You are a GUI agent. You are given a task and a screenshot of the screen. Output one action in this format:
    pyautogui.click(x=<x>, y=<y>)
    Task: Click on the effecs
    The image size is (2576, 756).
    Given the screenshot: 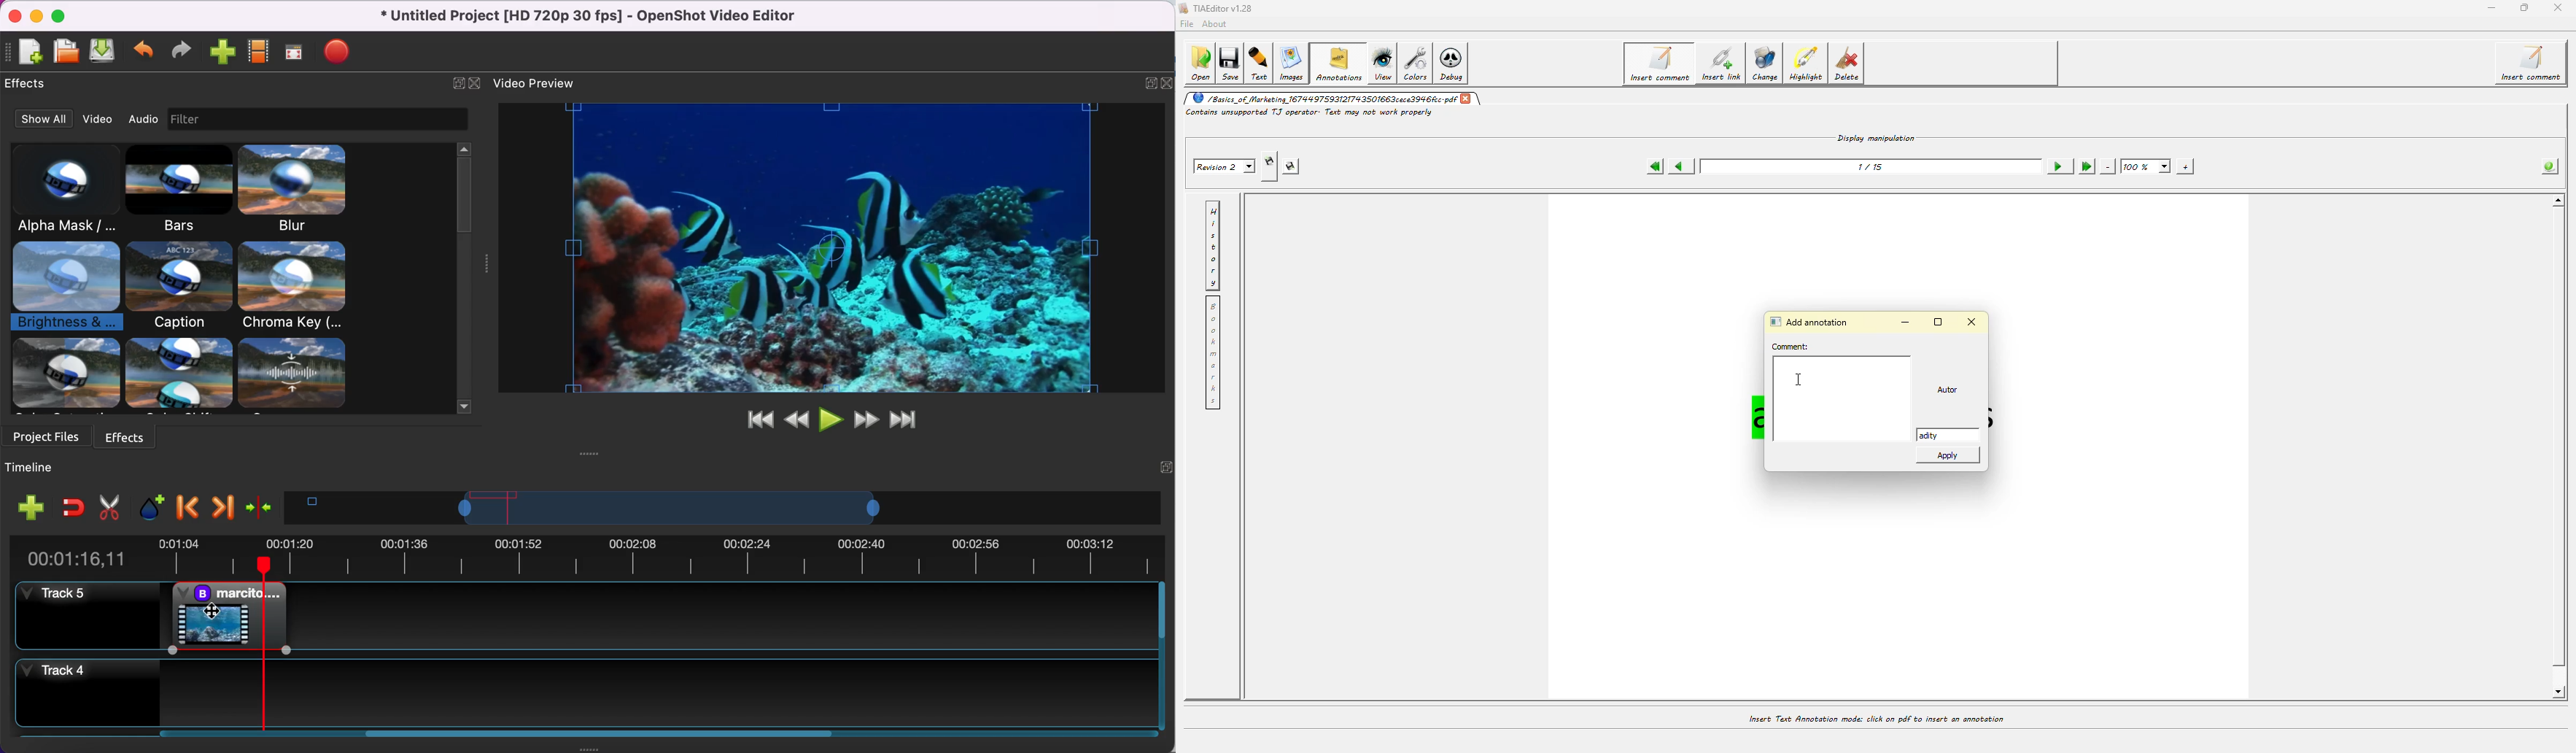 What is the action you would take?
    pyautogui.click(x=29, y=84)
    